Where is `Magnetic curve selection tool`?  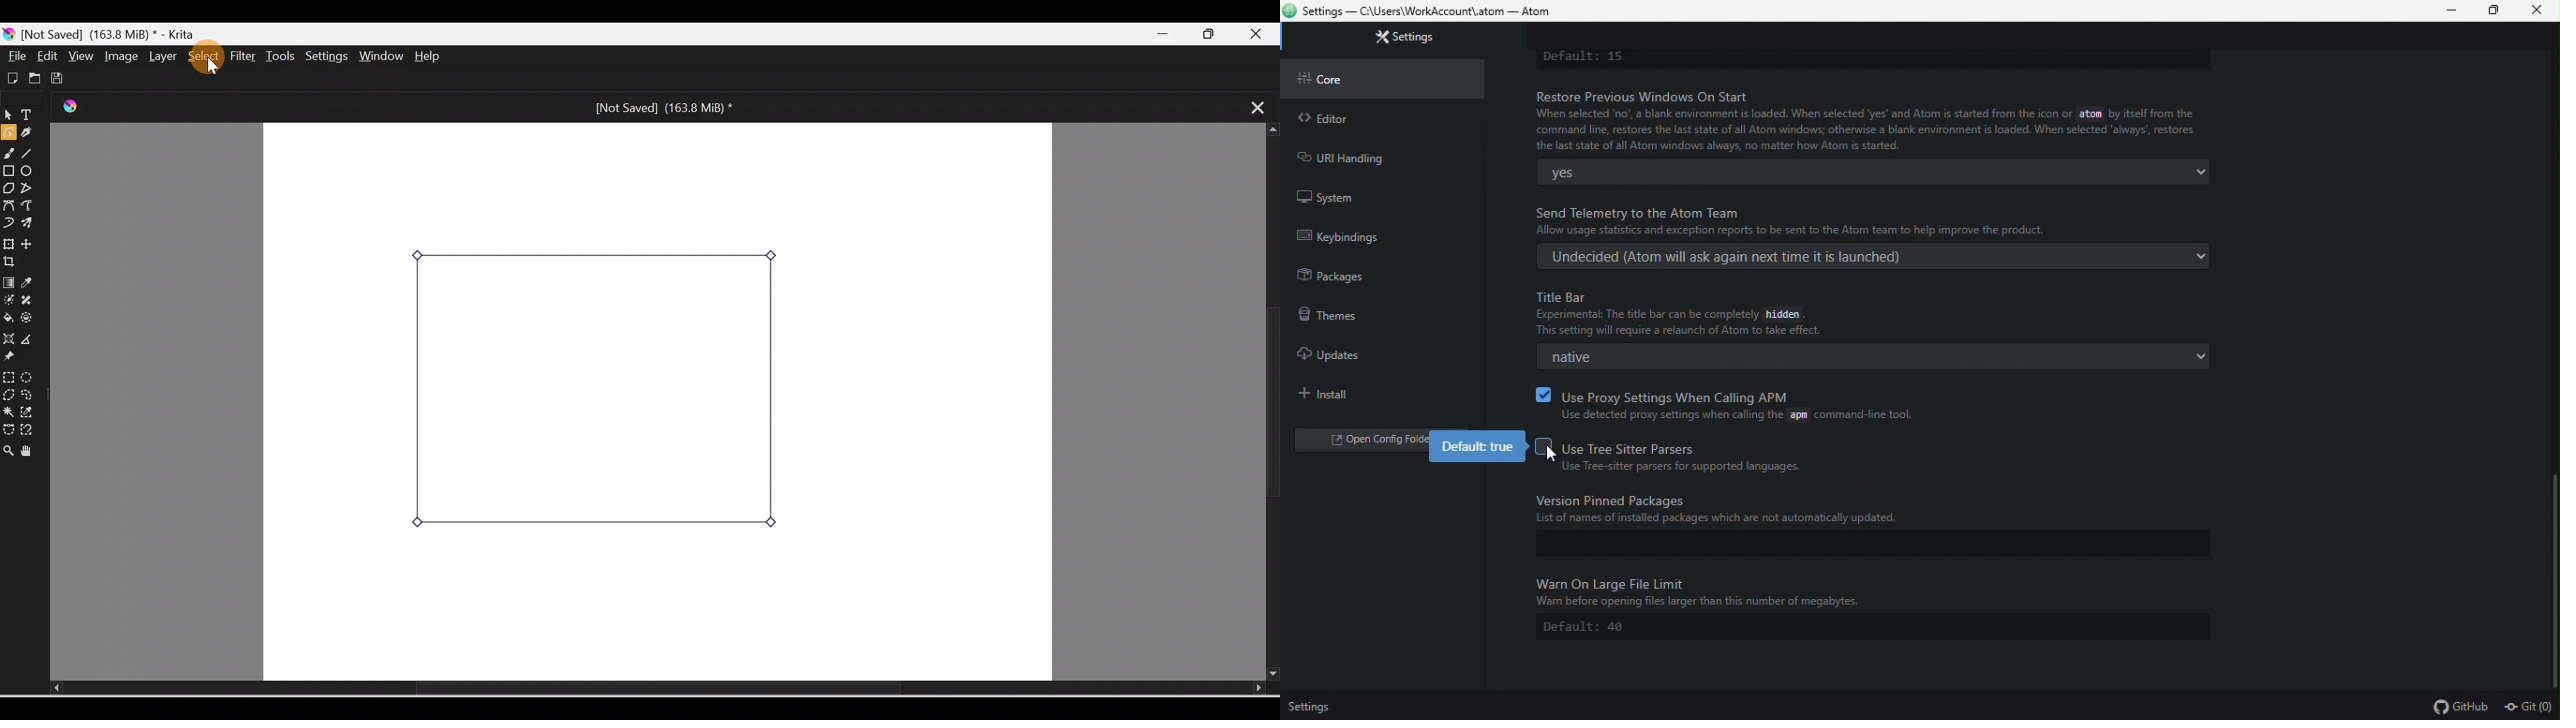 Magnetic curve selection tool is located at coordinates (31, 431).